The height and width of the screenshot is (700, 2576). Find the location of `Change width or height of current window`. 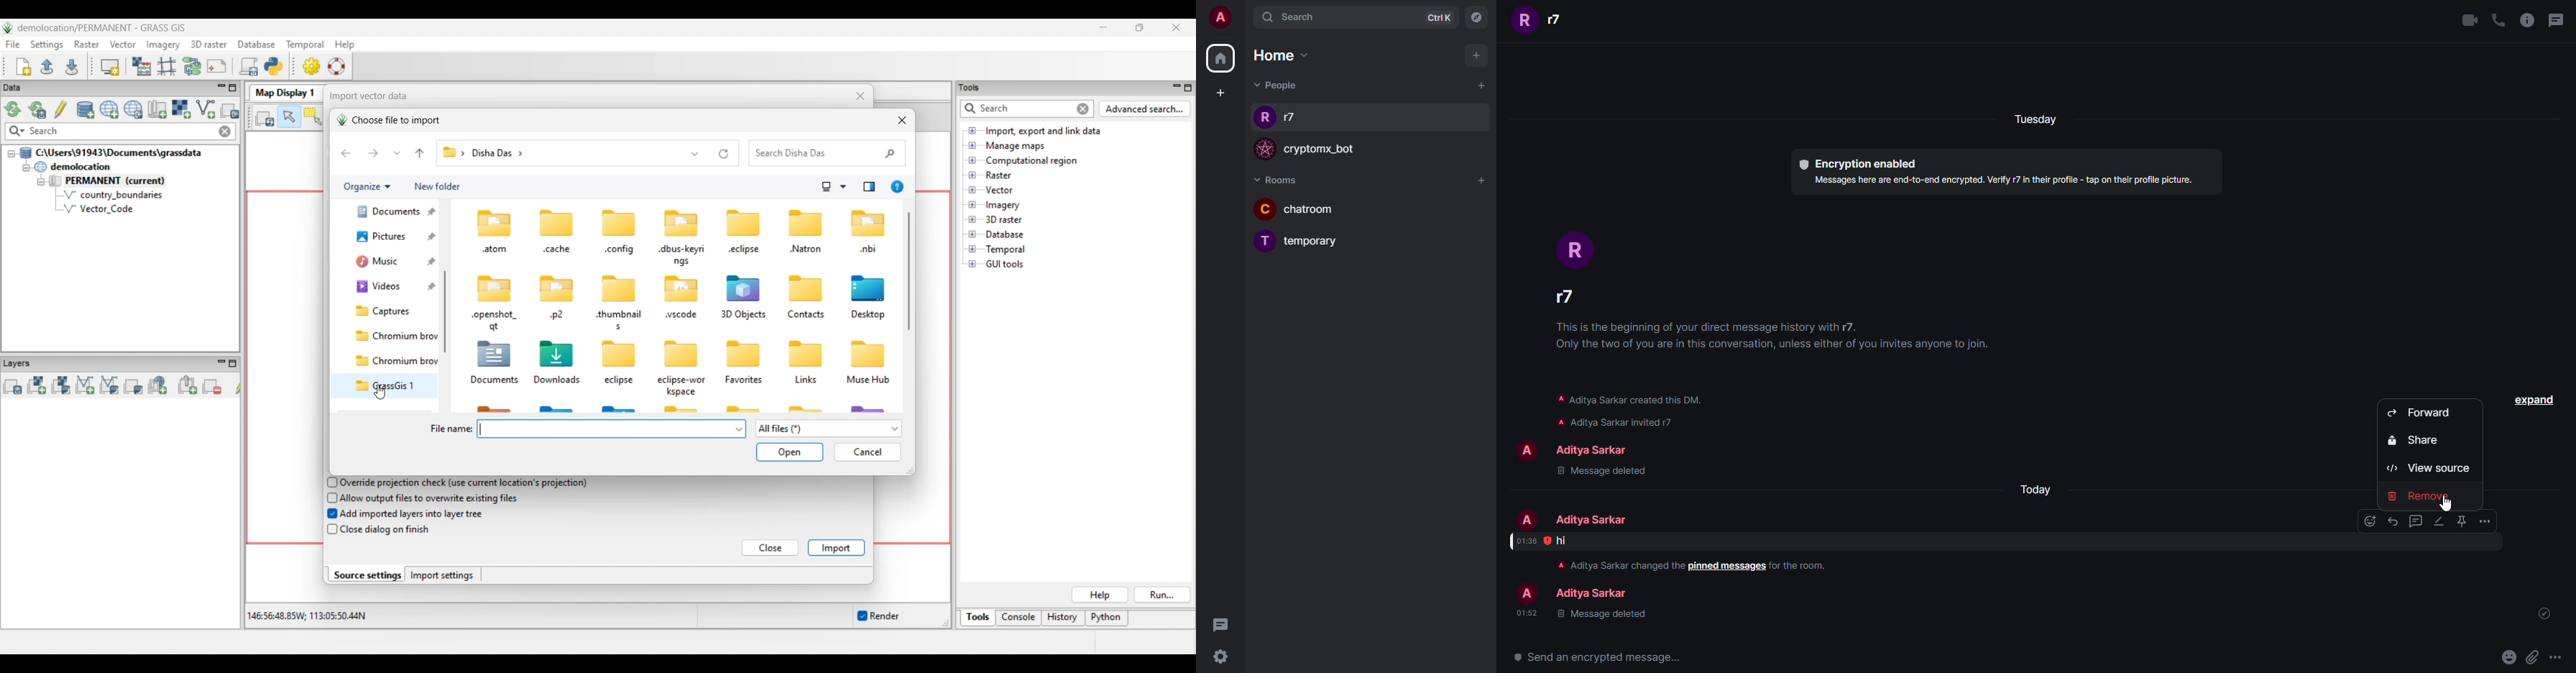

Change width or height of current window is located at coordinates (909, 471).